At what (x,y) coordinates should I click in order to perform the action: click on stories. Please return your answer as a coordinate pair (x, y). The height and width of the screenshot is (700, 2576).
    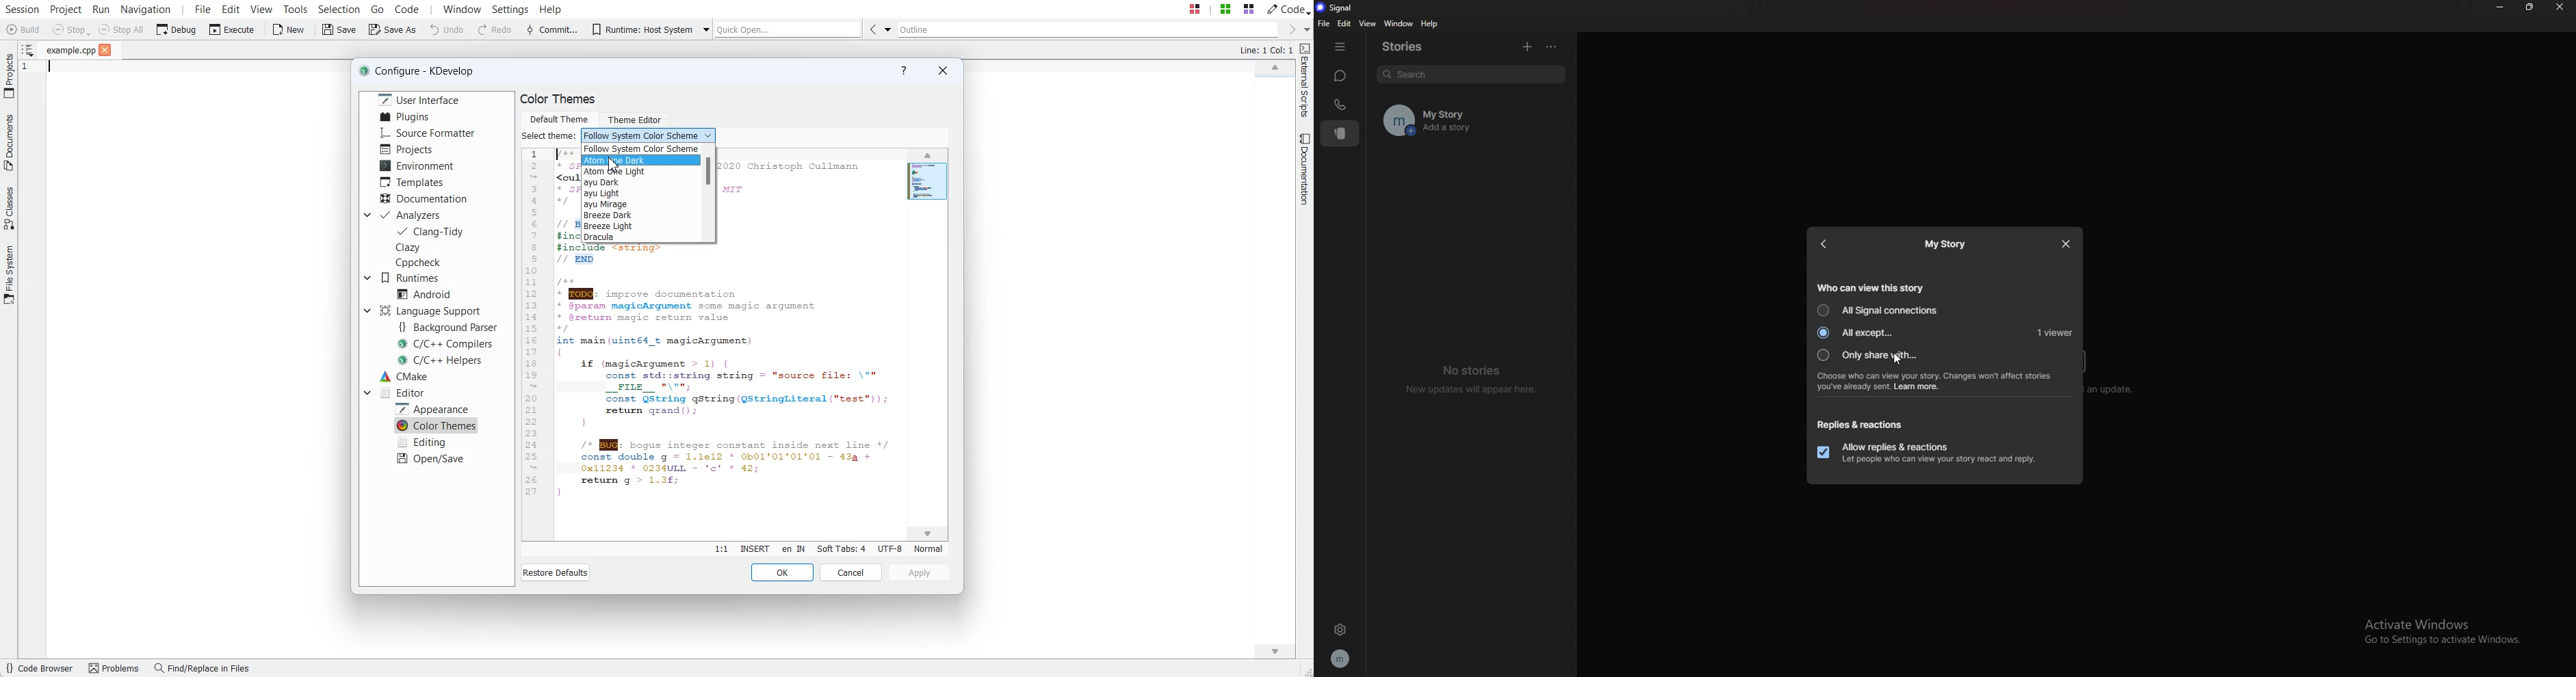
    Looking at the image, I should click on (1340, 134).